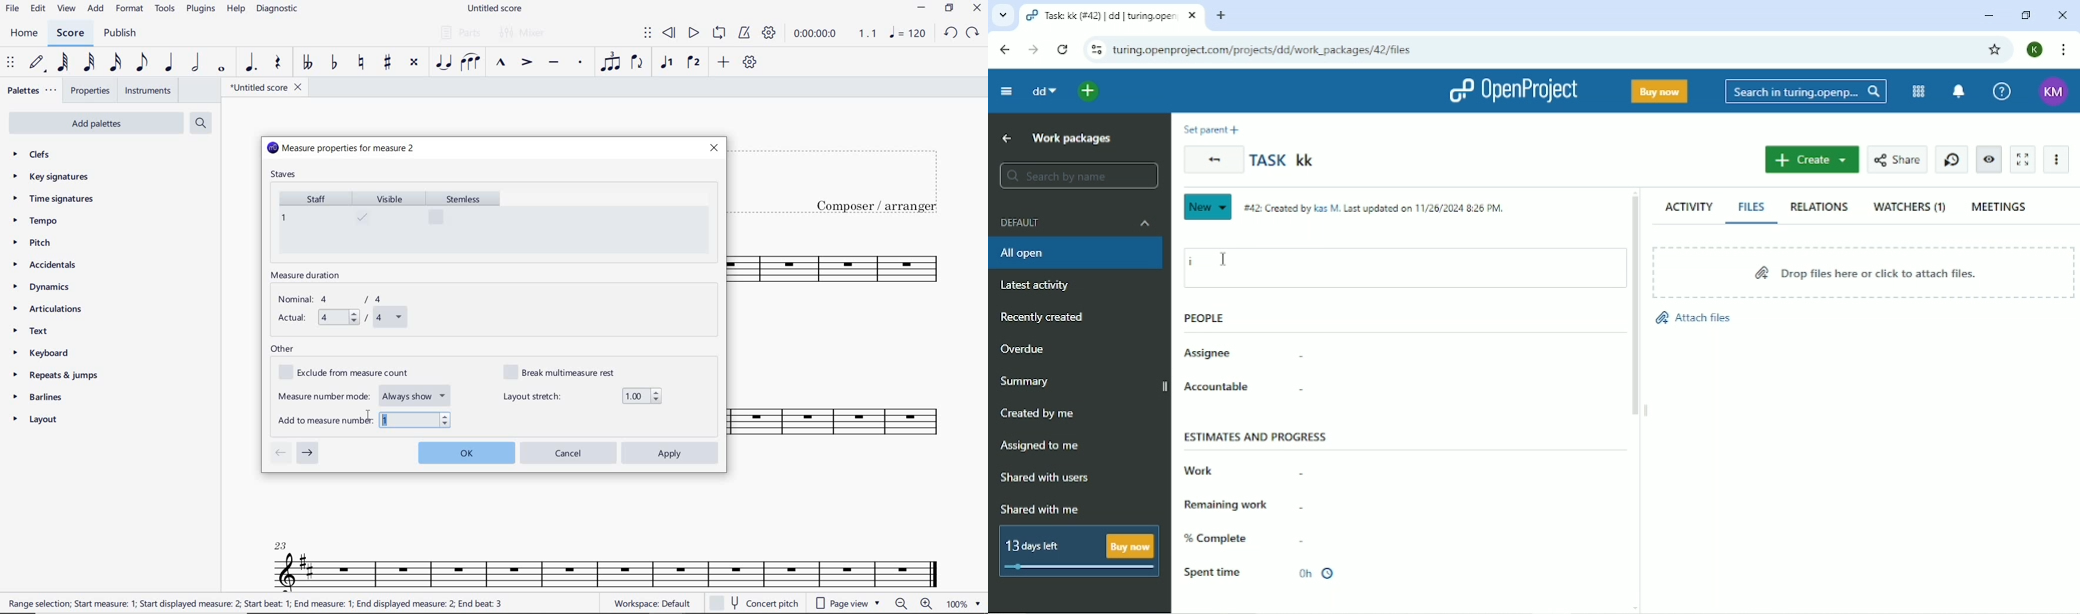 This screenshot has height=616, width=2100. I want to click on Share, so click(1898, 159).